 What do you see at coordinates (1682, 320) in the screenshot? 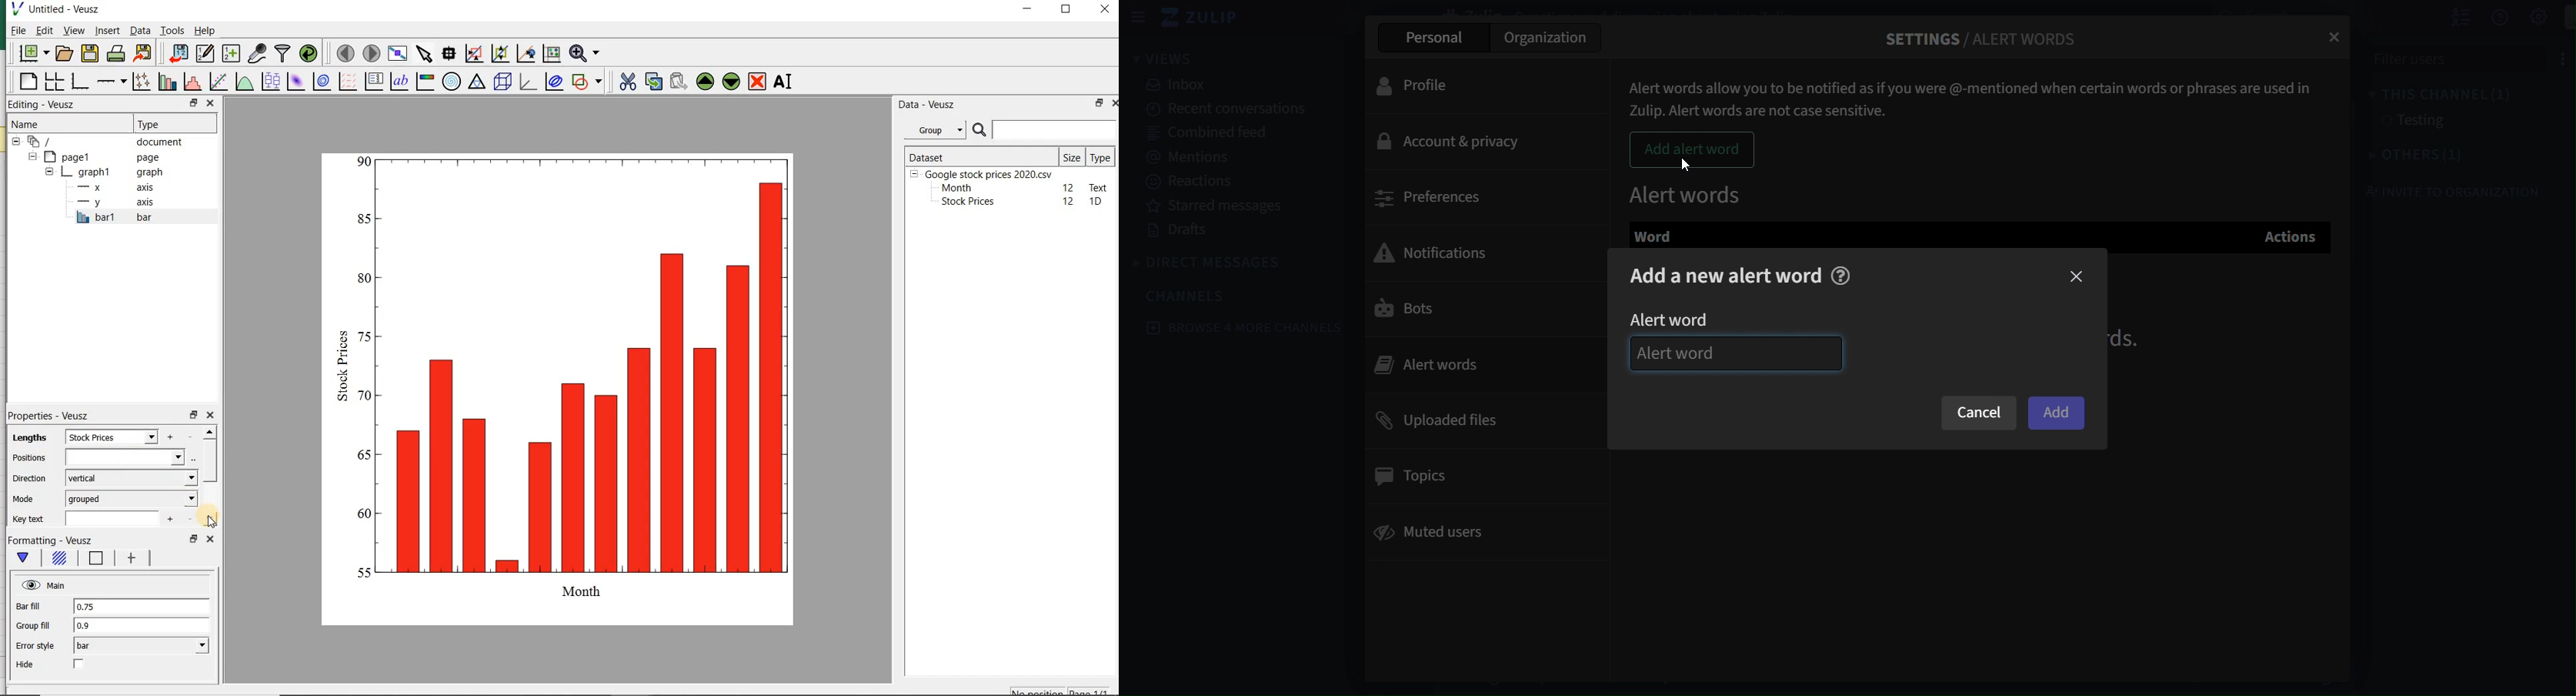
I see `alert word` at bounding box center [1682, 320].